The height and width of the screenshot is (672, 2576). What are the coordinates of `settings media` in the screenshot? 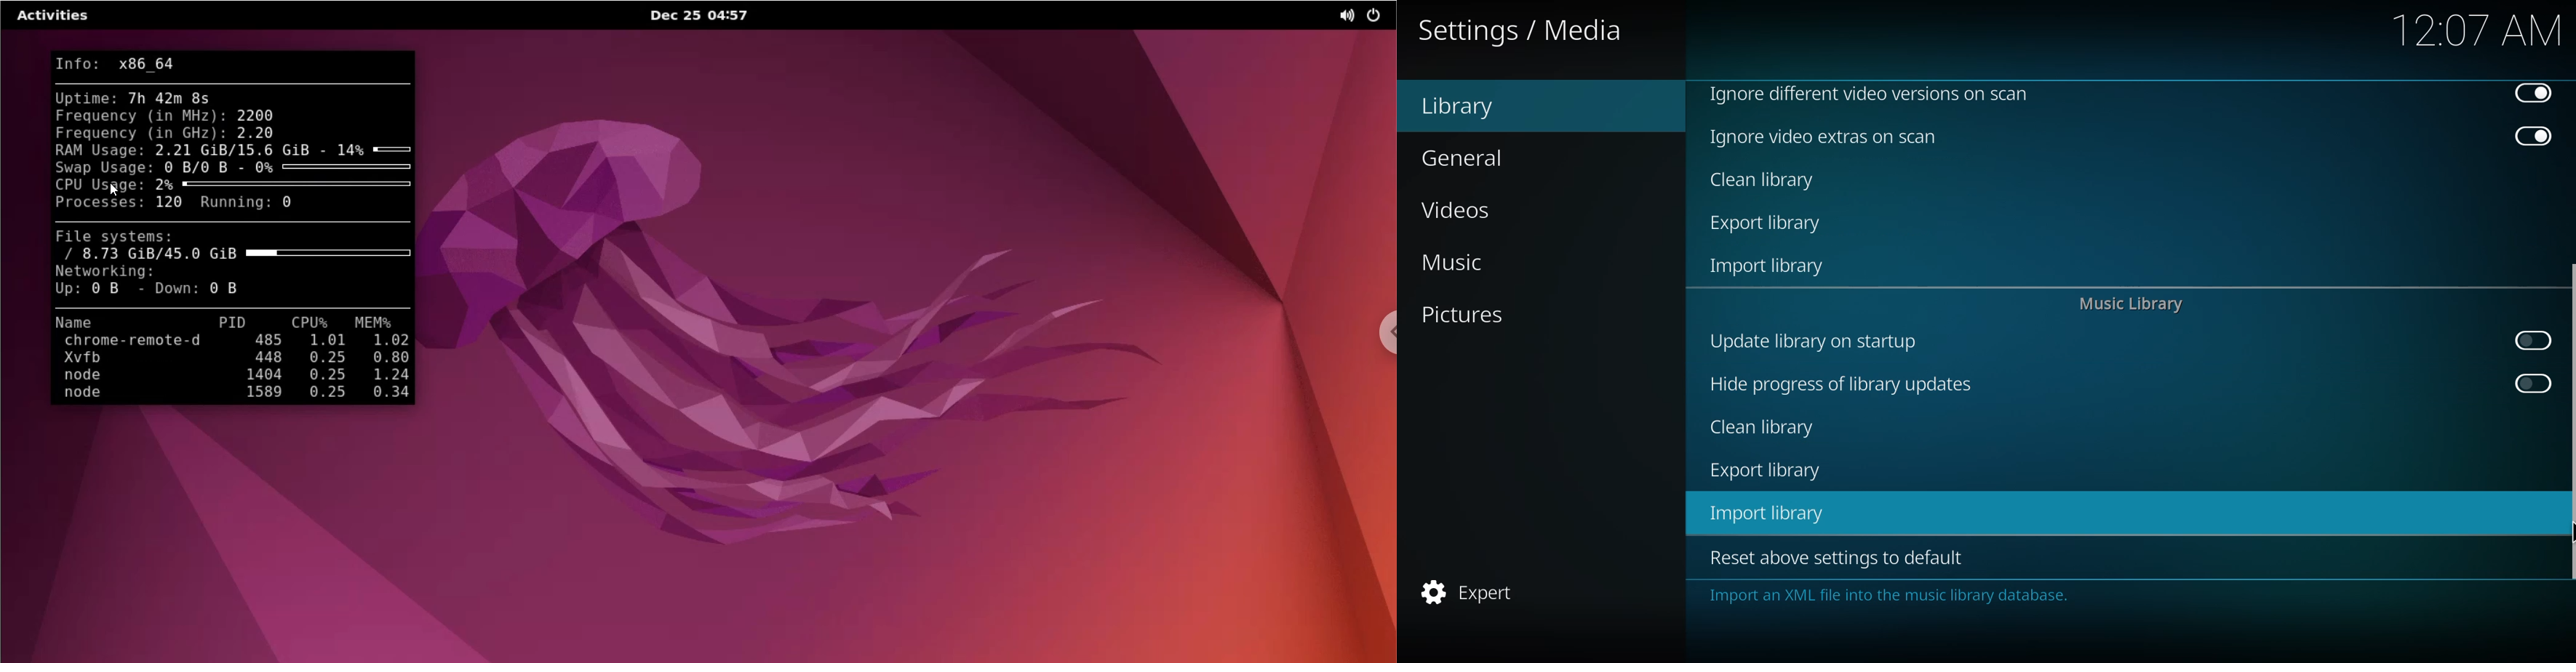 It's located at (1523, 31).